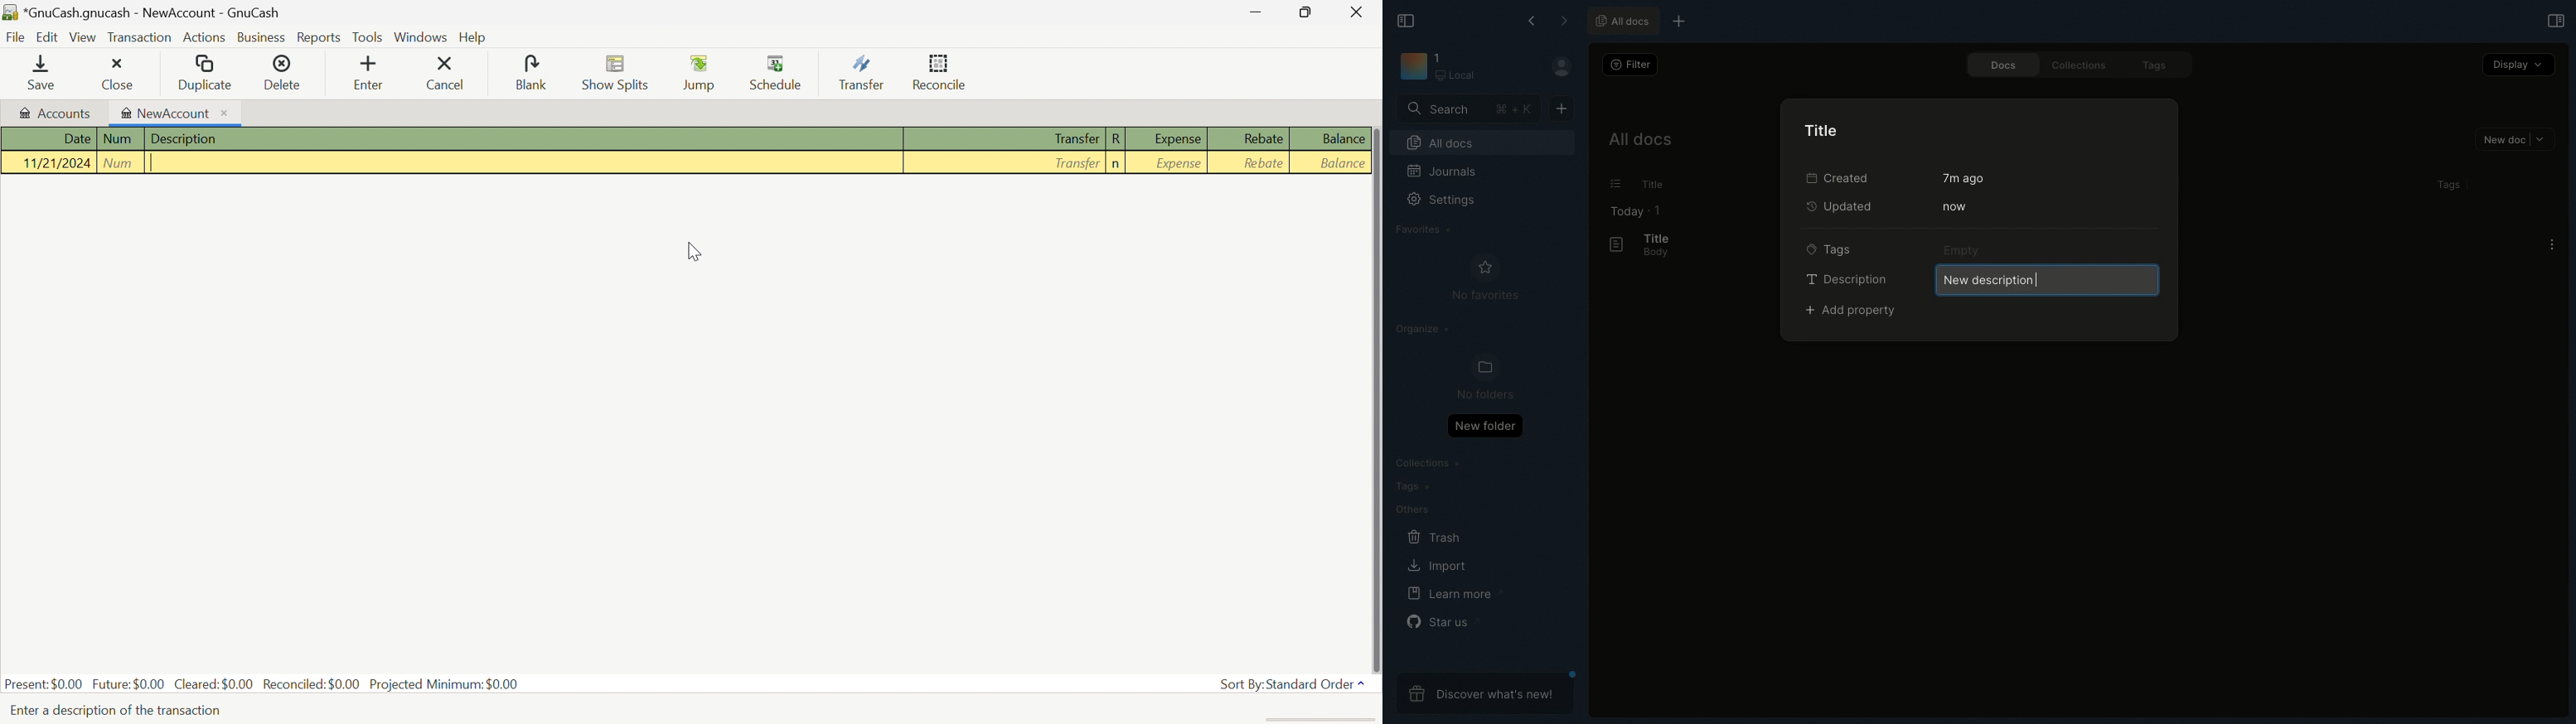 The image size is (2576, 728). What do you see at coordinates (617, 73) in the screenshot?
I see `Show Splits` at bounding box center [617, 73].